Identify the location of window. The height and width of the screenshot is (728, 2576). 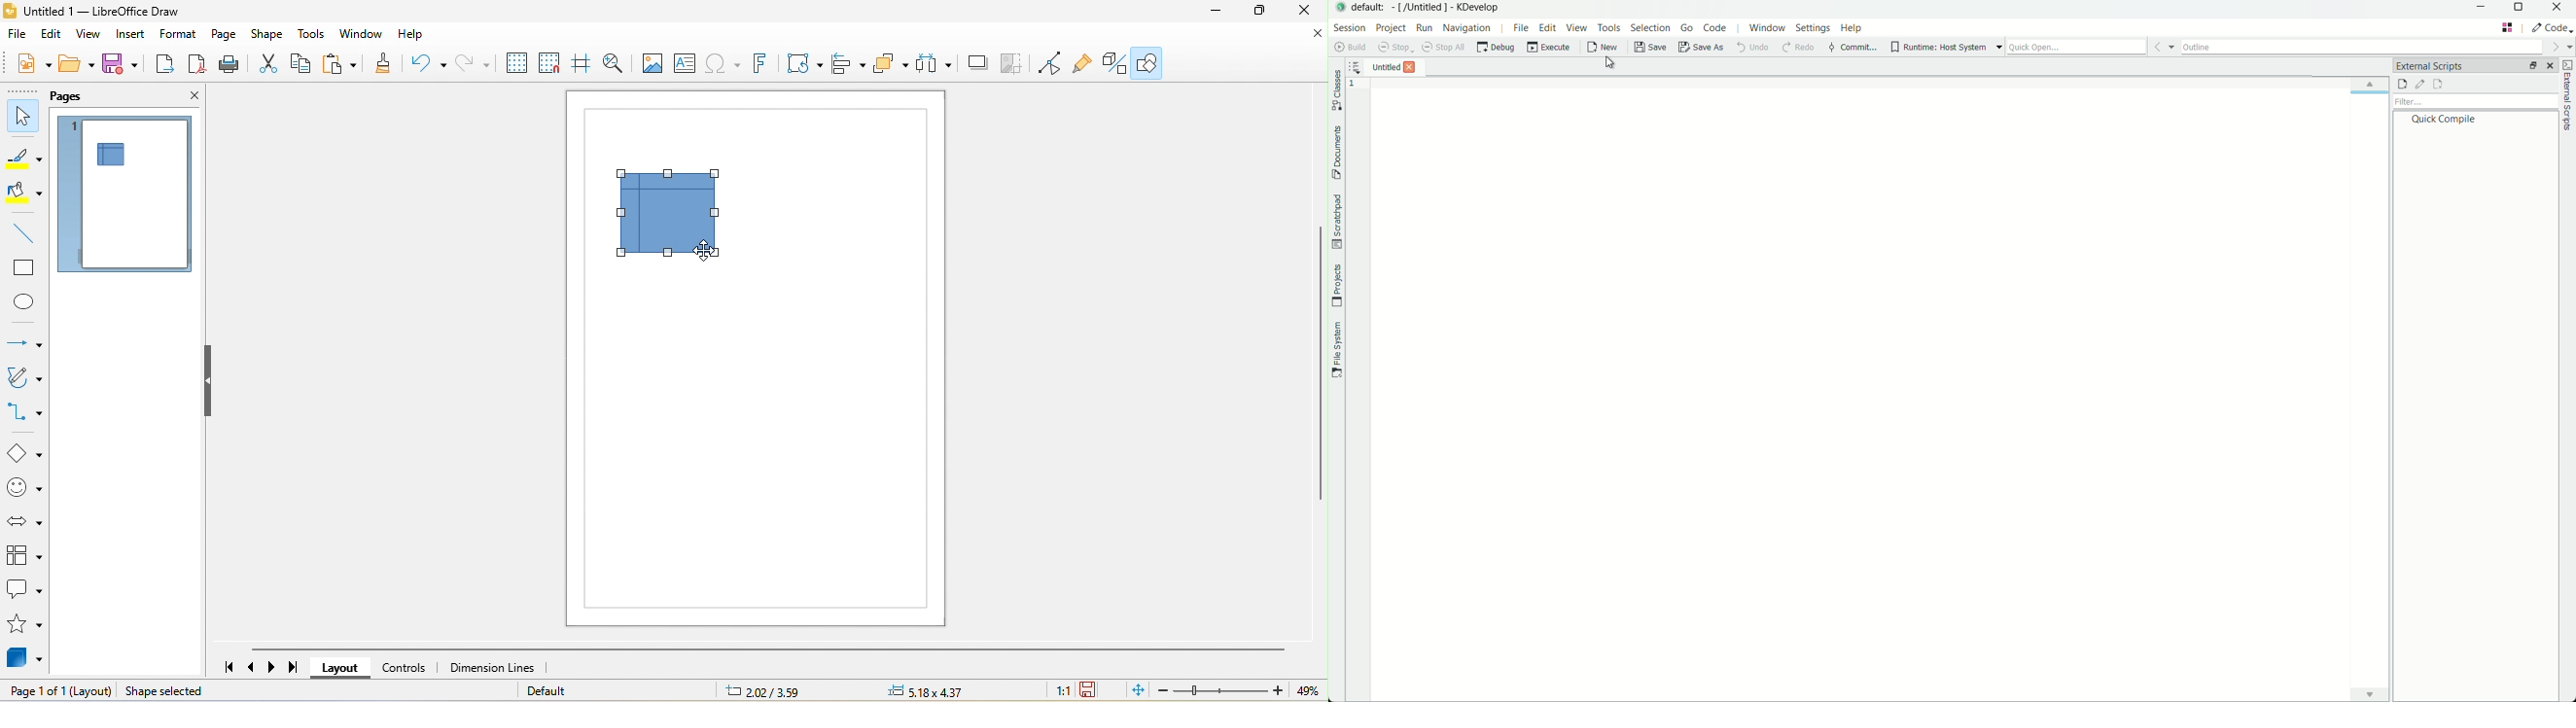
(363, 37).